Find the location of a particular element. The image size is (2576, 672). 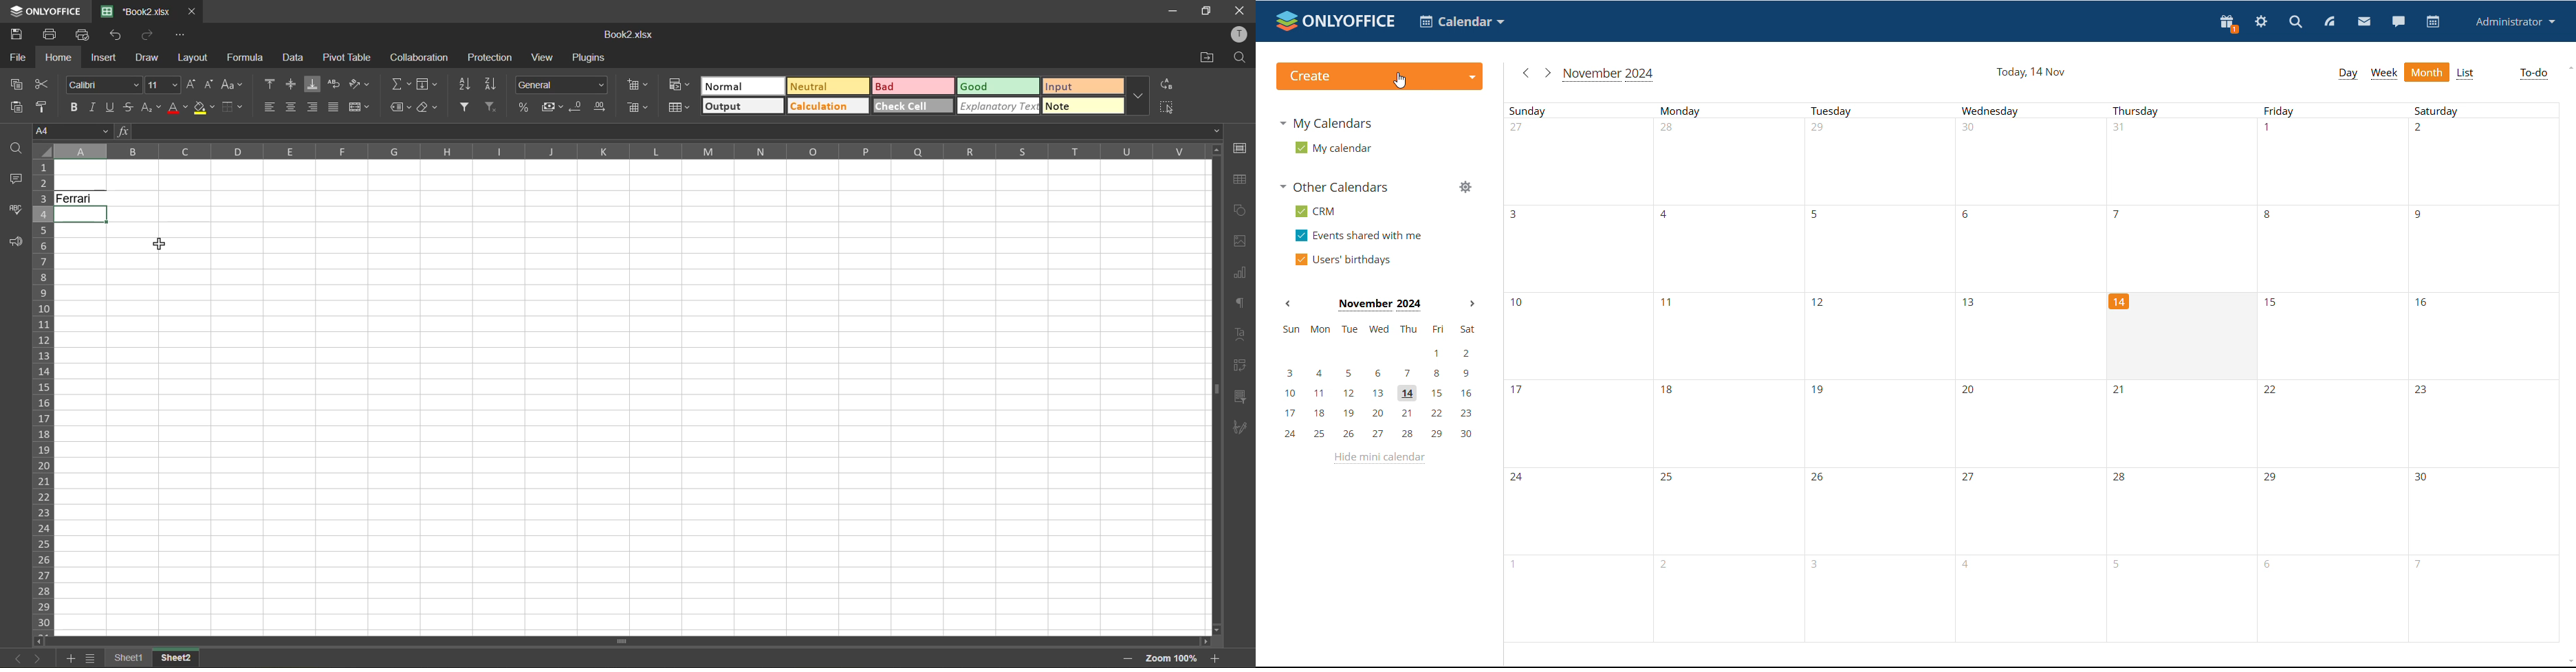

events shared with me is located at coordinates (1360, 235).